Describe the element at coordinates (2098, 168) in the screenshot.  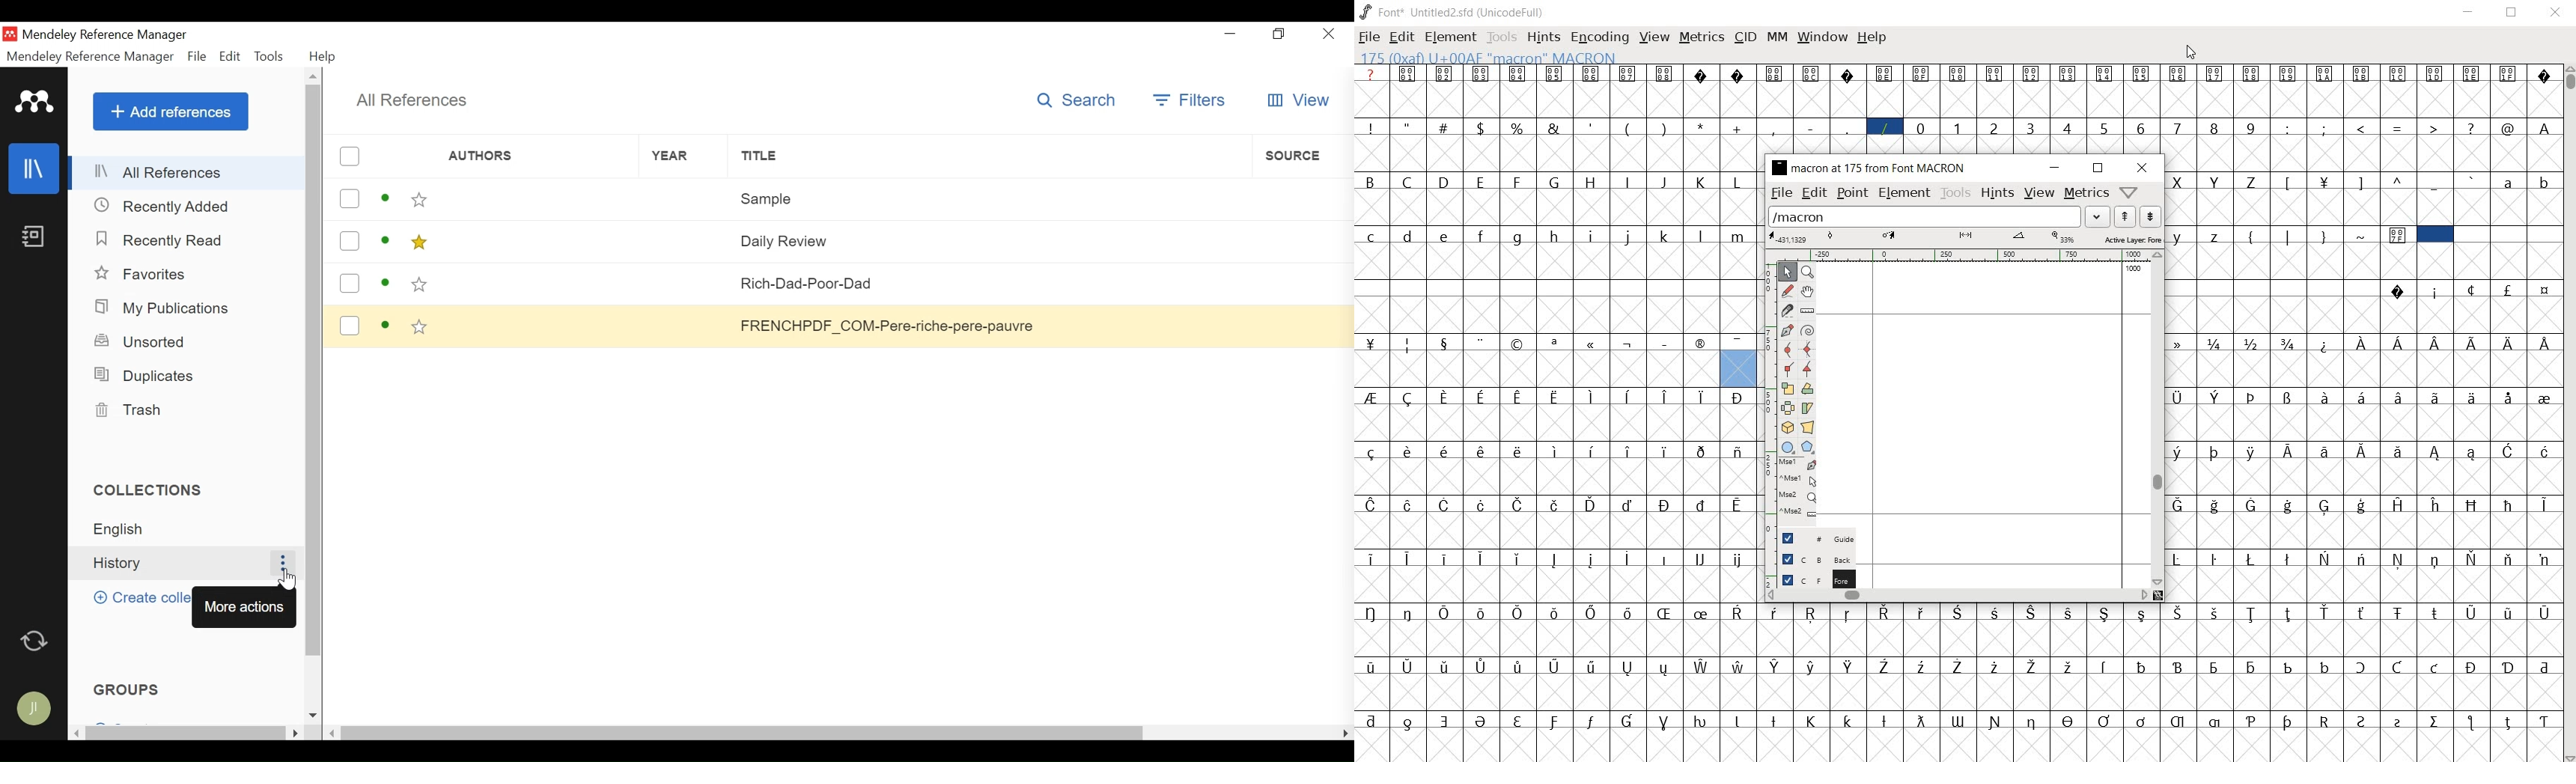
I see `maximize` at that location.